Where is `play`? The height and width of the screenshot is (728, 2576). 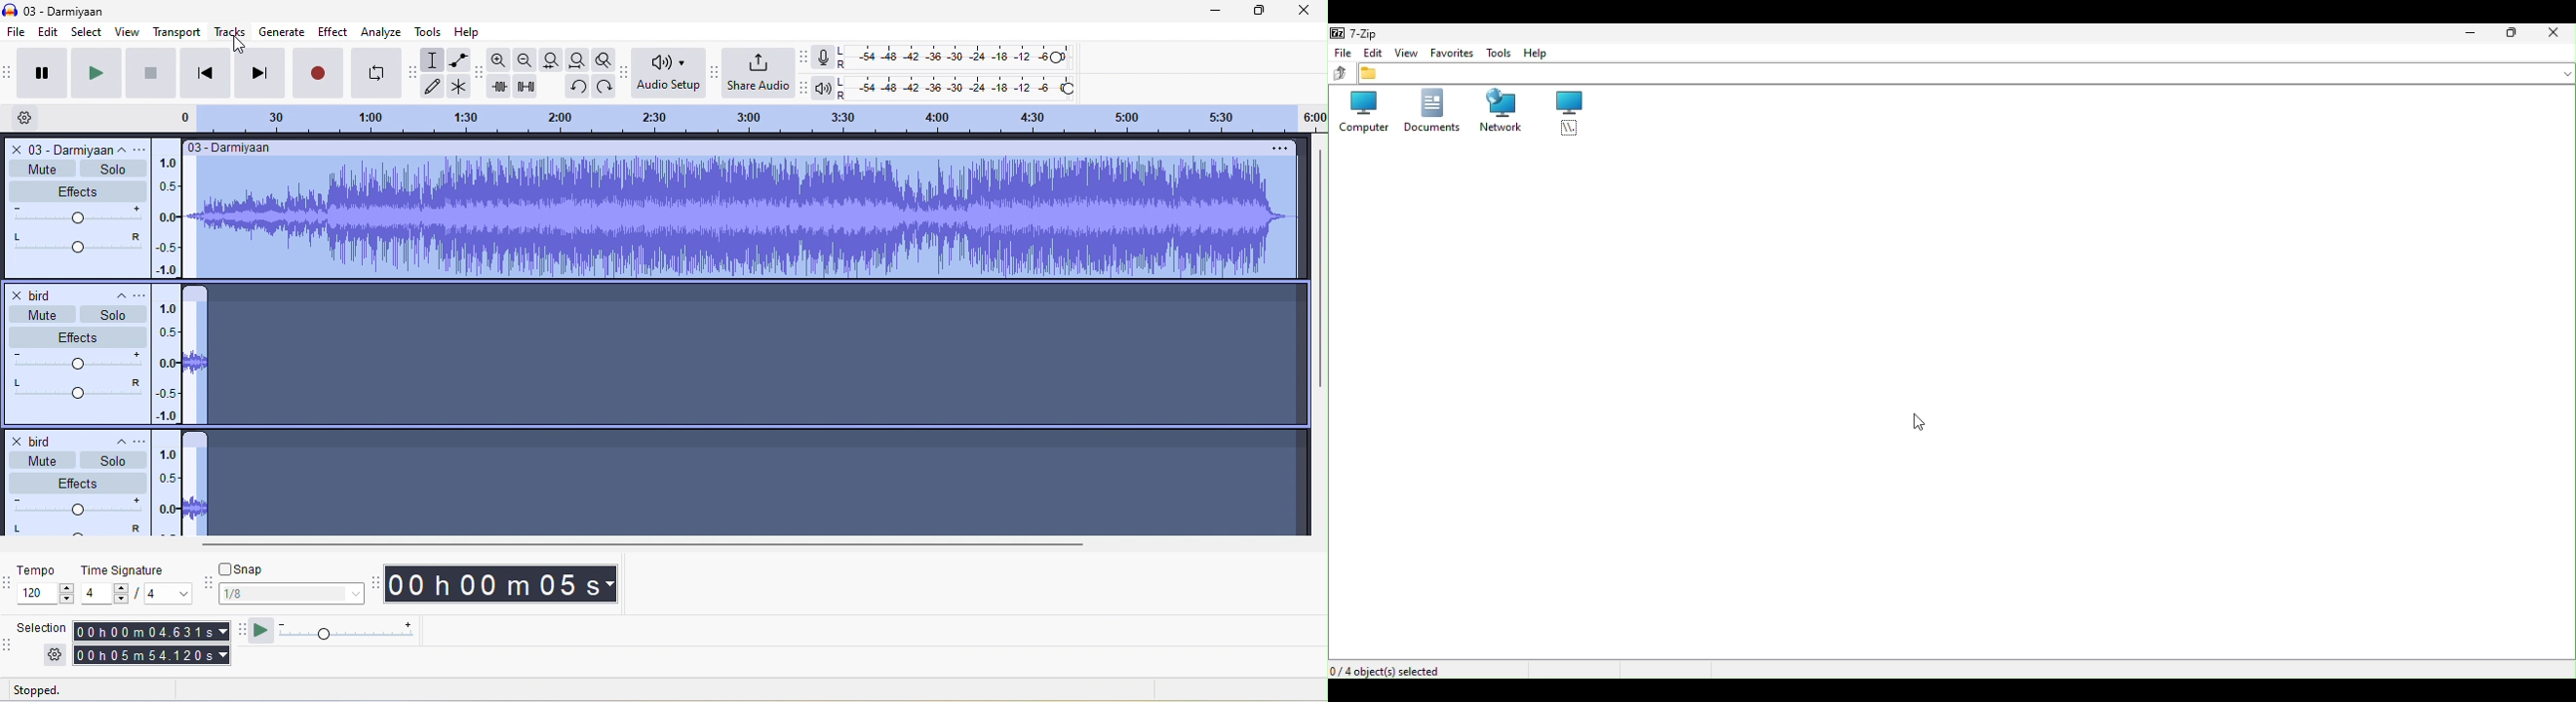 play is located at coordinates (93, 74).